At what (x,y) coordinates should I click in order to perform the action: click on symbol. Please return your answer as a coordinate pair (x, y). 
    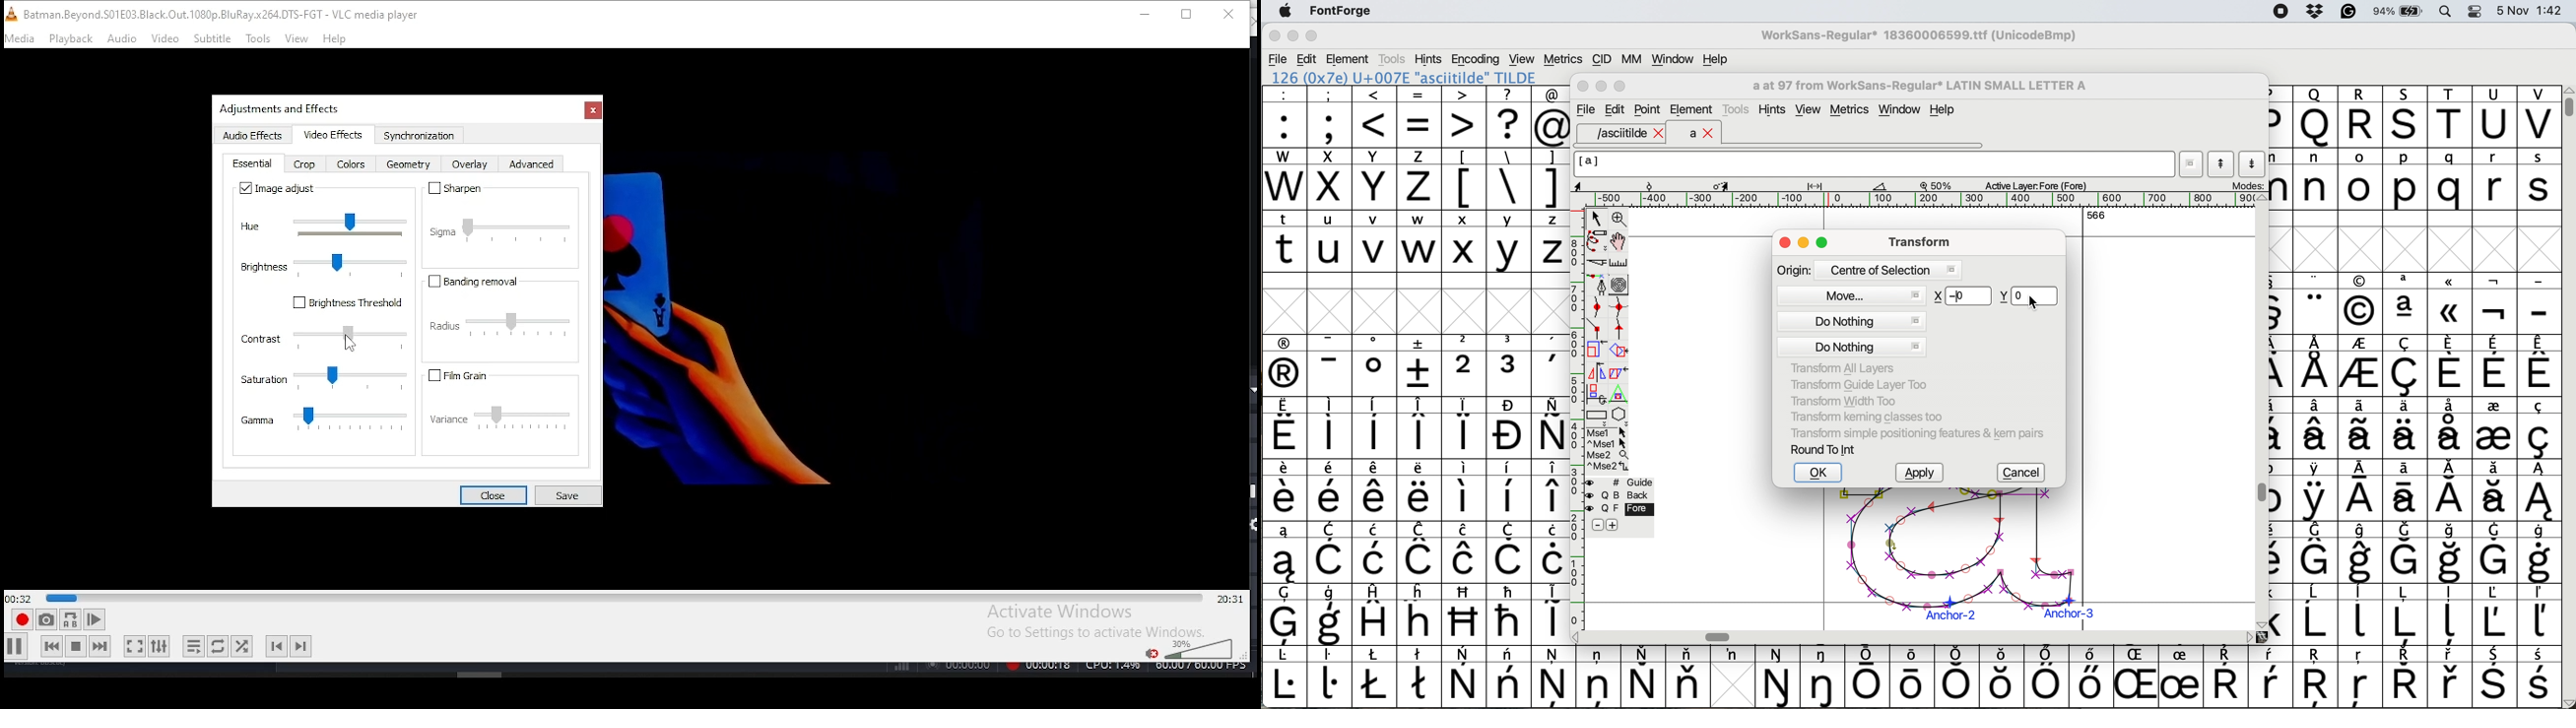
    Looking at the image, I should click on (2363, 428).